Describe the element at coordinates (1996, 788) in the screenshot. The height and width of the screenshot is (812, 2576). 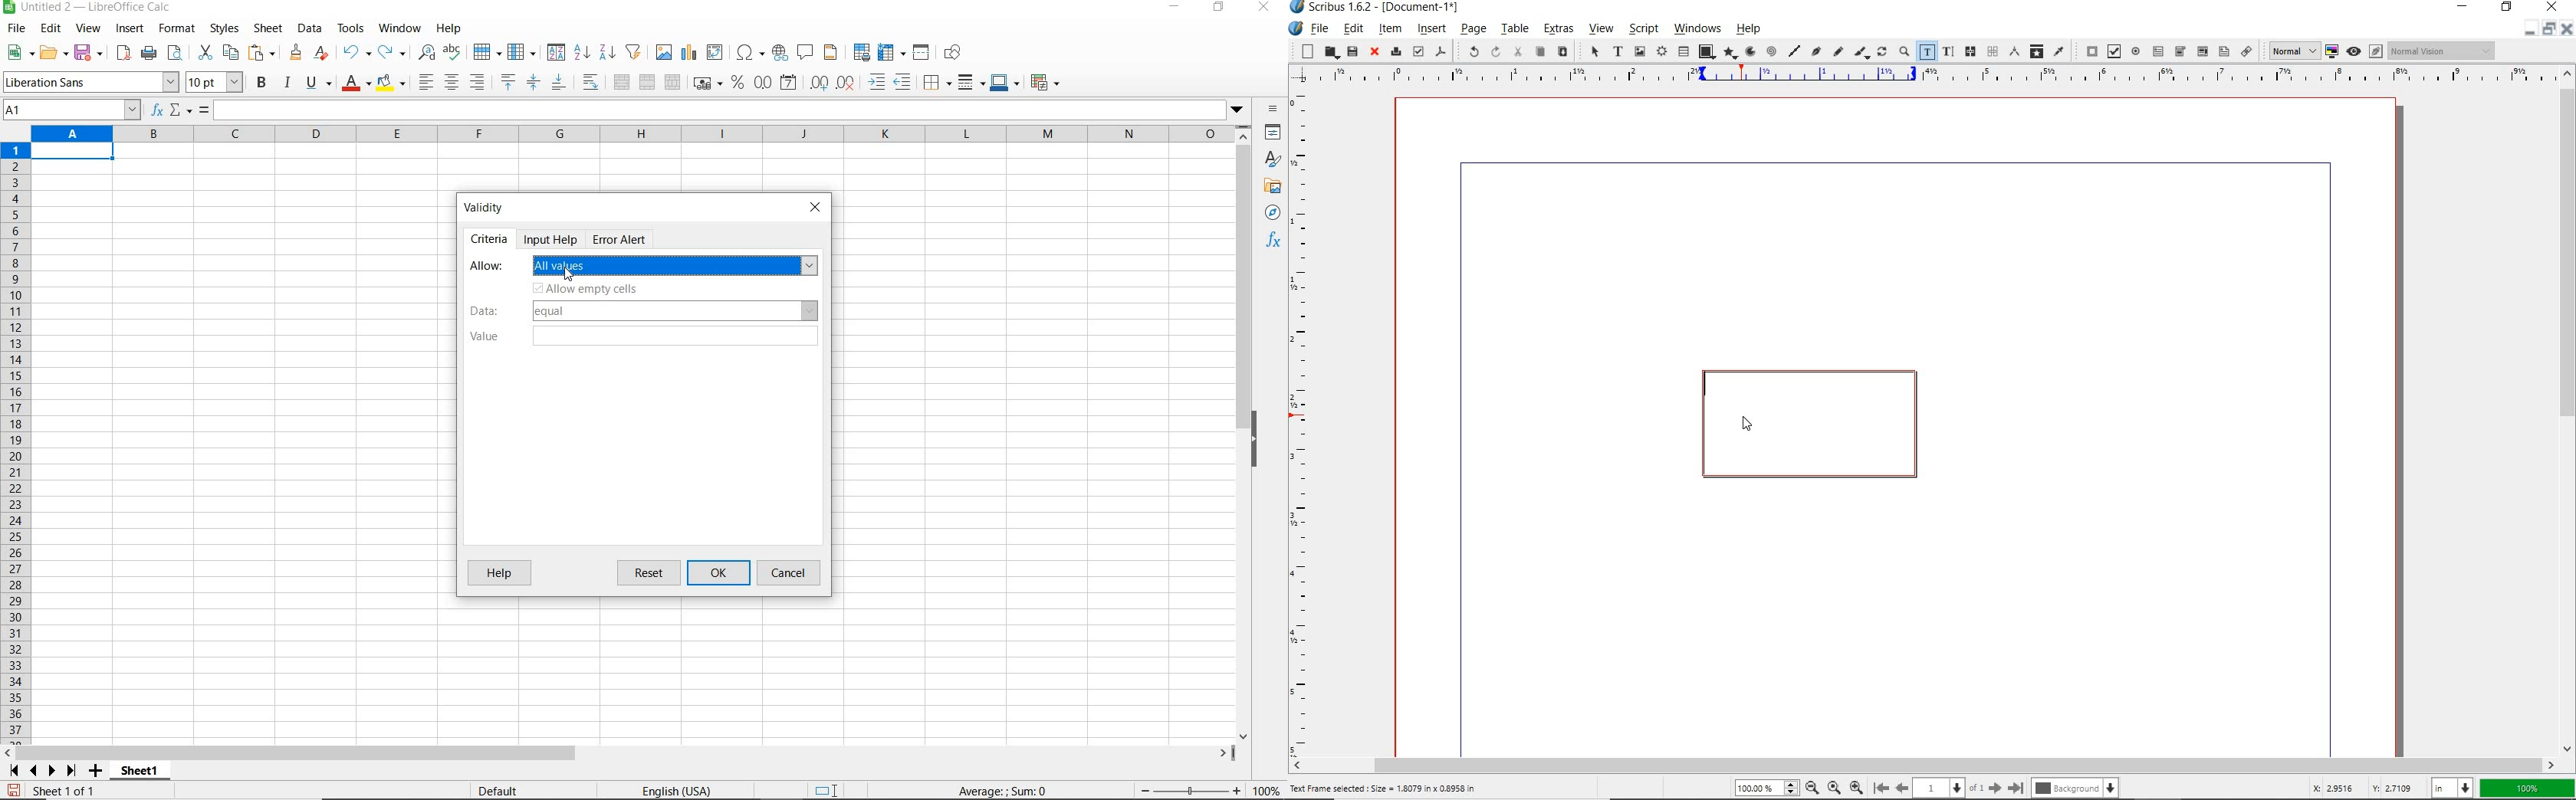
I see `Next Page` at that location.